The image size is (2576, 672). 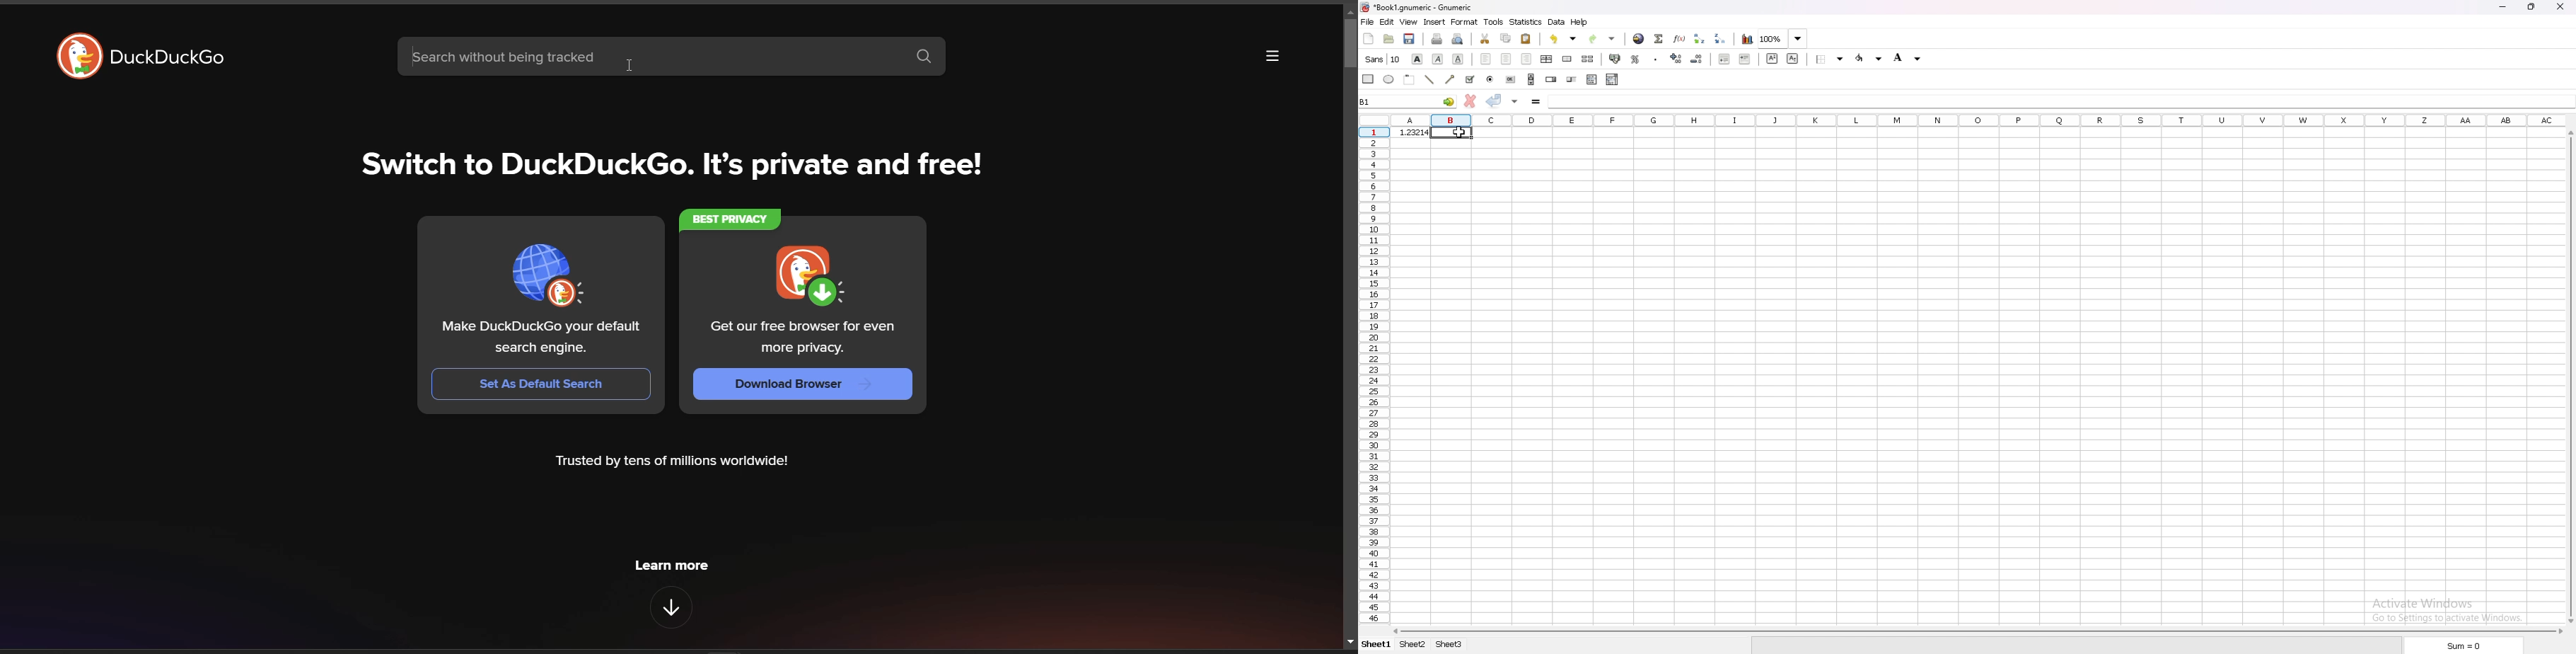 I want to click on right align, so click(x=1526, y=59).